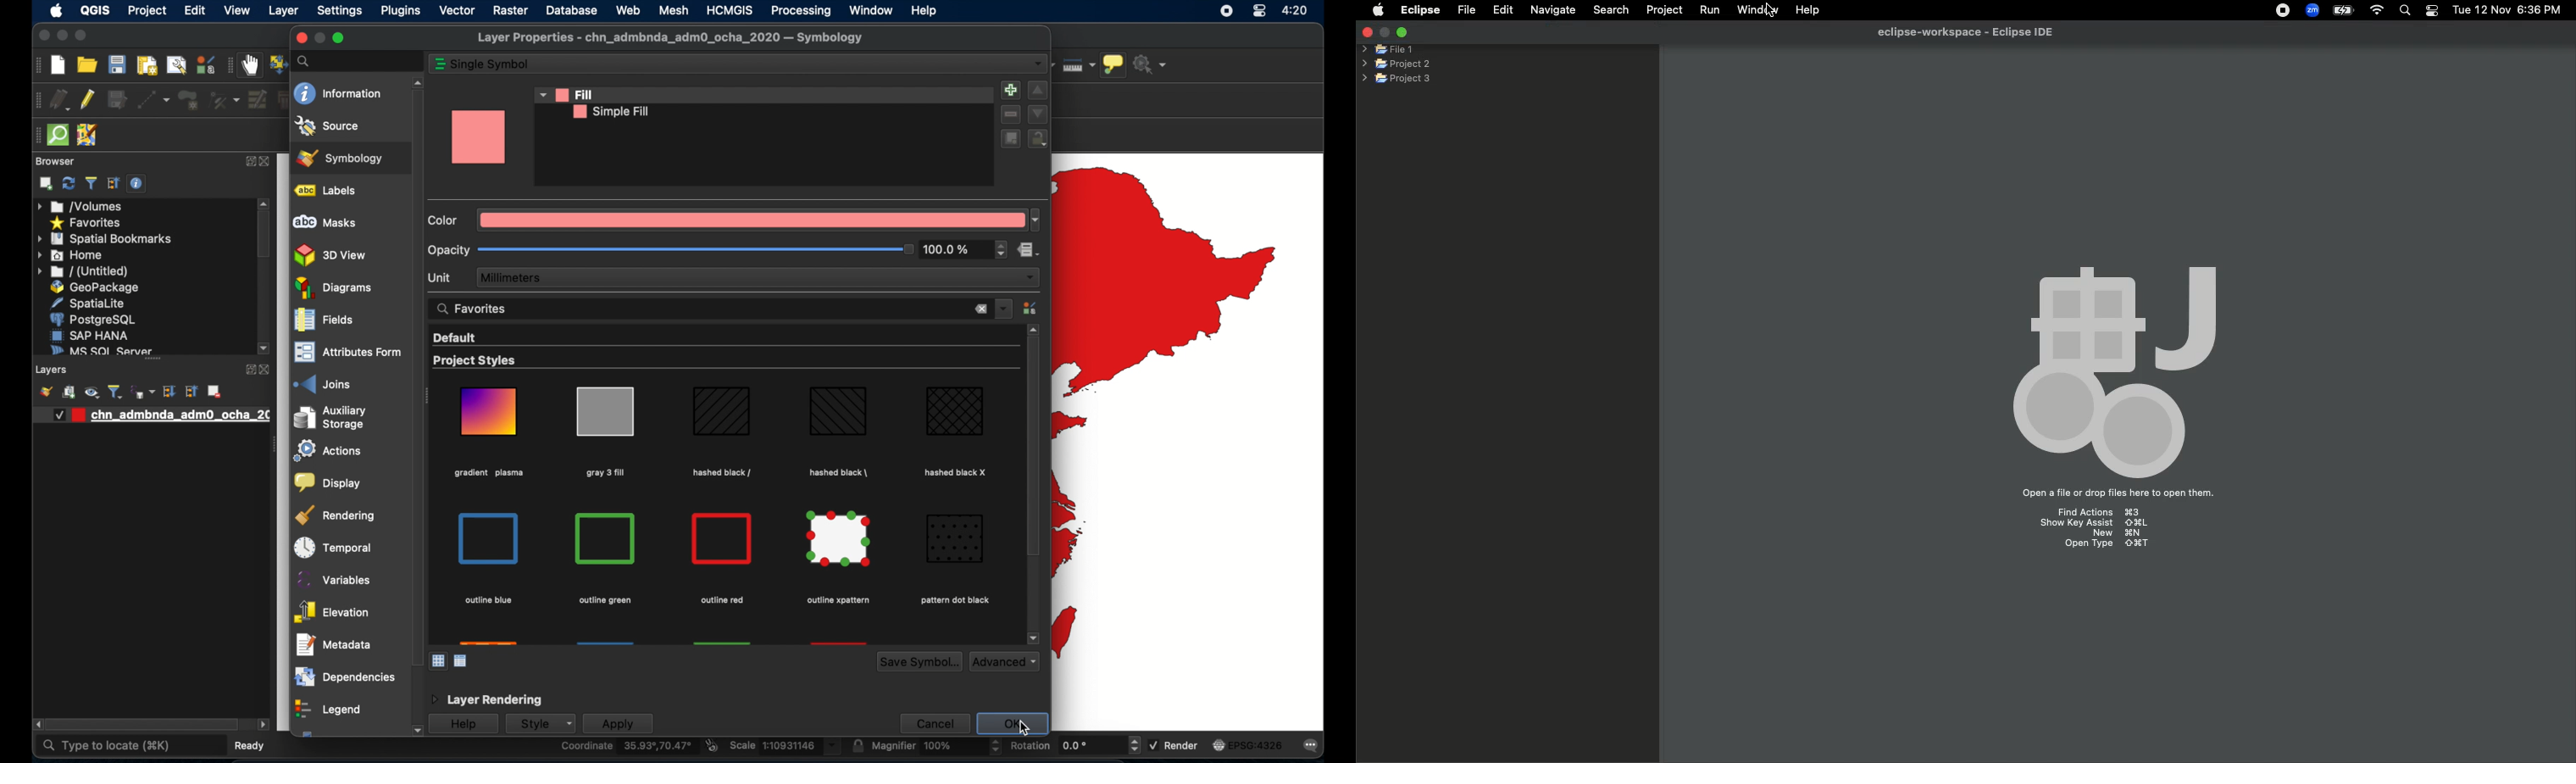 The image size is (2576, 784). I want to click on ok, so click(1015, 723).